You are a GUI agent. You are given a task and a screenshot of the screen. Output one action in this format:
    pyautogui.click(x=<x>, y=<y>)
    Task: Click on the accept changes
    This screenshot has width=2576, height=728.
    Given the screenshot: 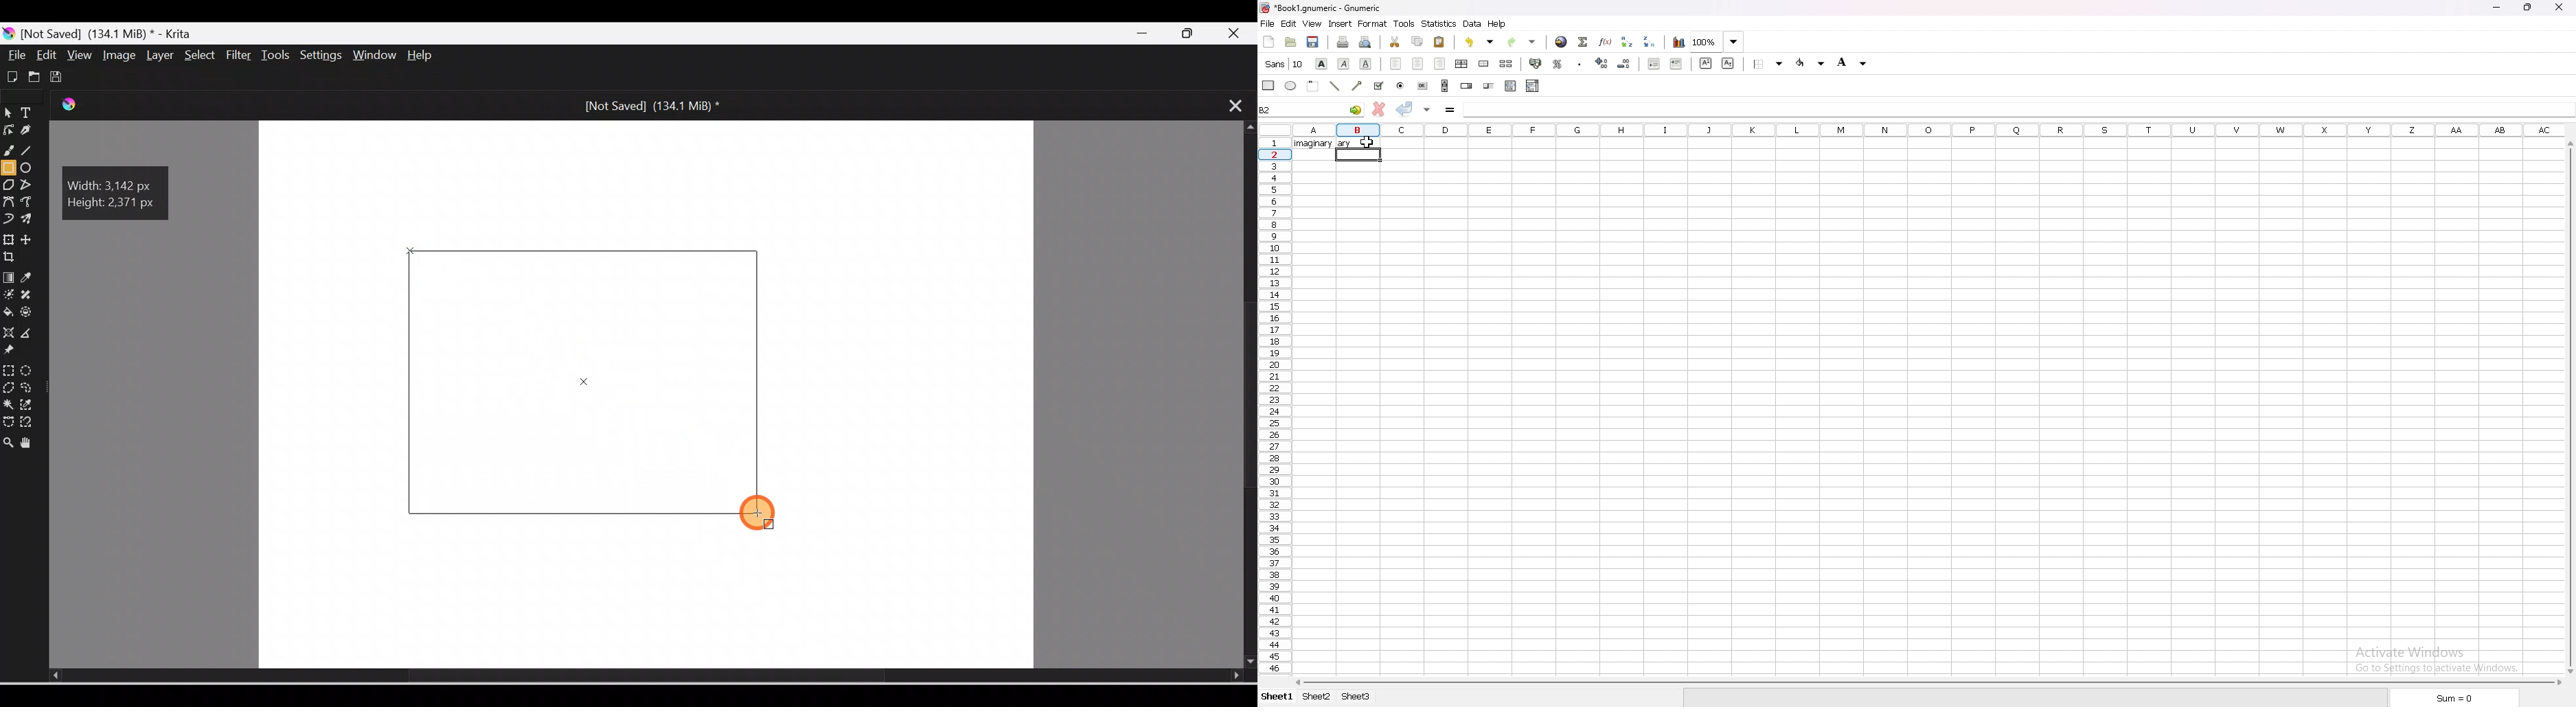 What is the action you would take?
    pyautogui.click(x=1404, y=108)
    